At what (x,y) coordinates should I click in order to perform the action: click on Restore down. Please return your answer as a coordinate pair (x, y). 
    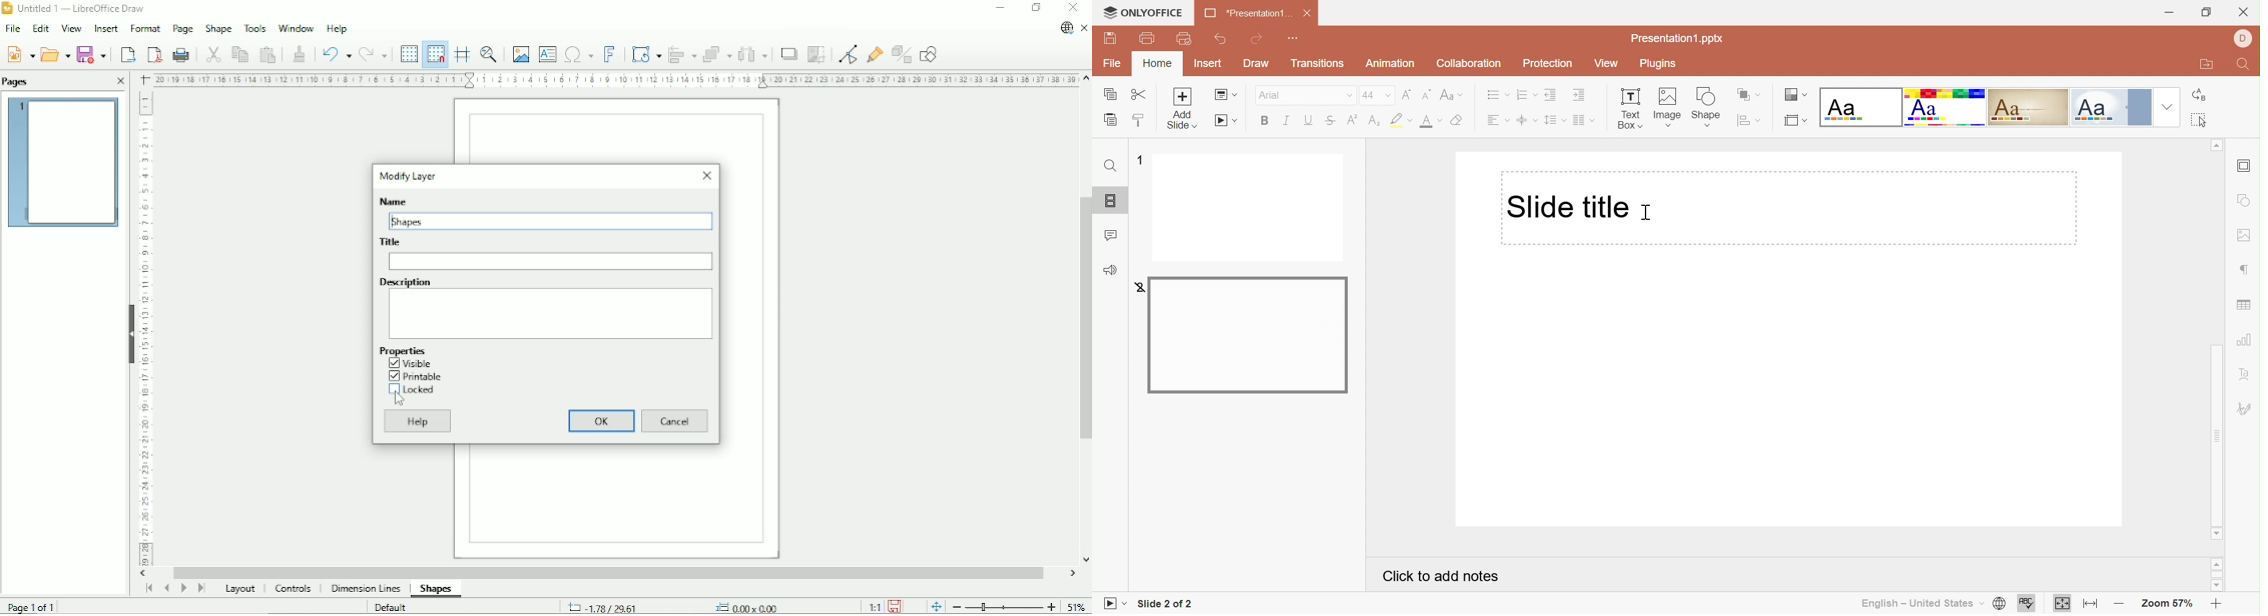
    Looking at the image, I should click on (1036, 8).